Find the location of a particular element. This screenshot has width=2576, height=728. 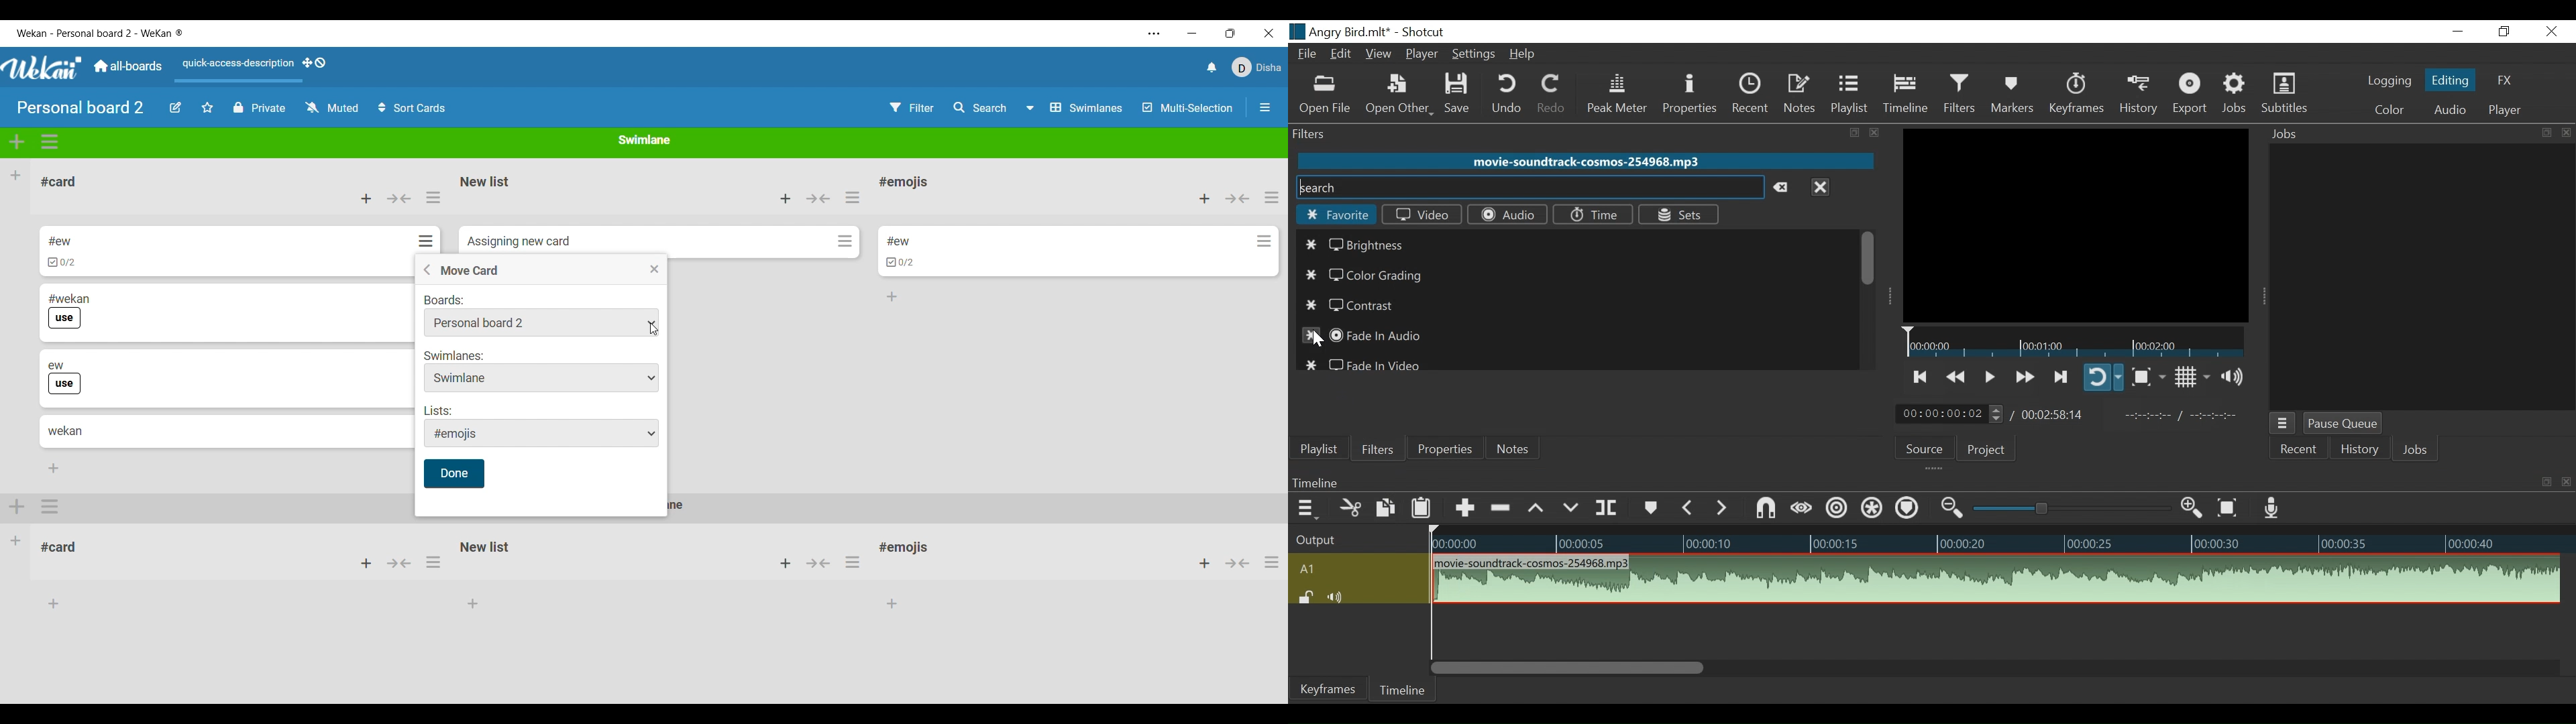

Timeline is located at coordinates (1997, 539).